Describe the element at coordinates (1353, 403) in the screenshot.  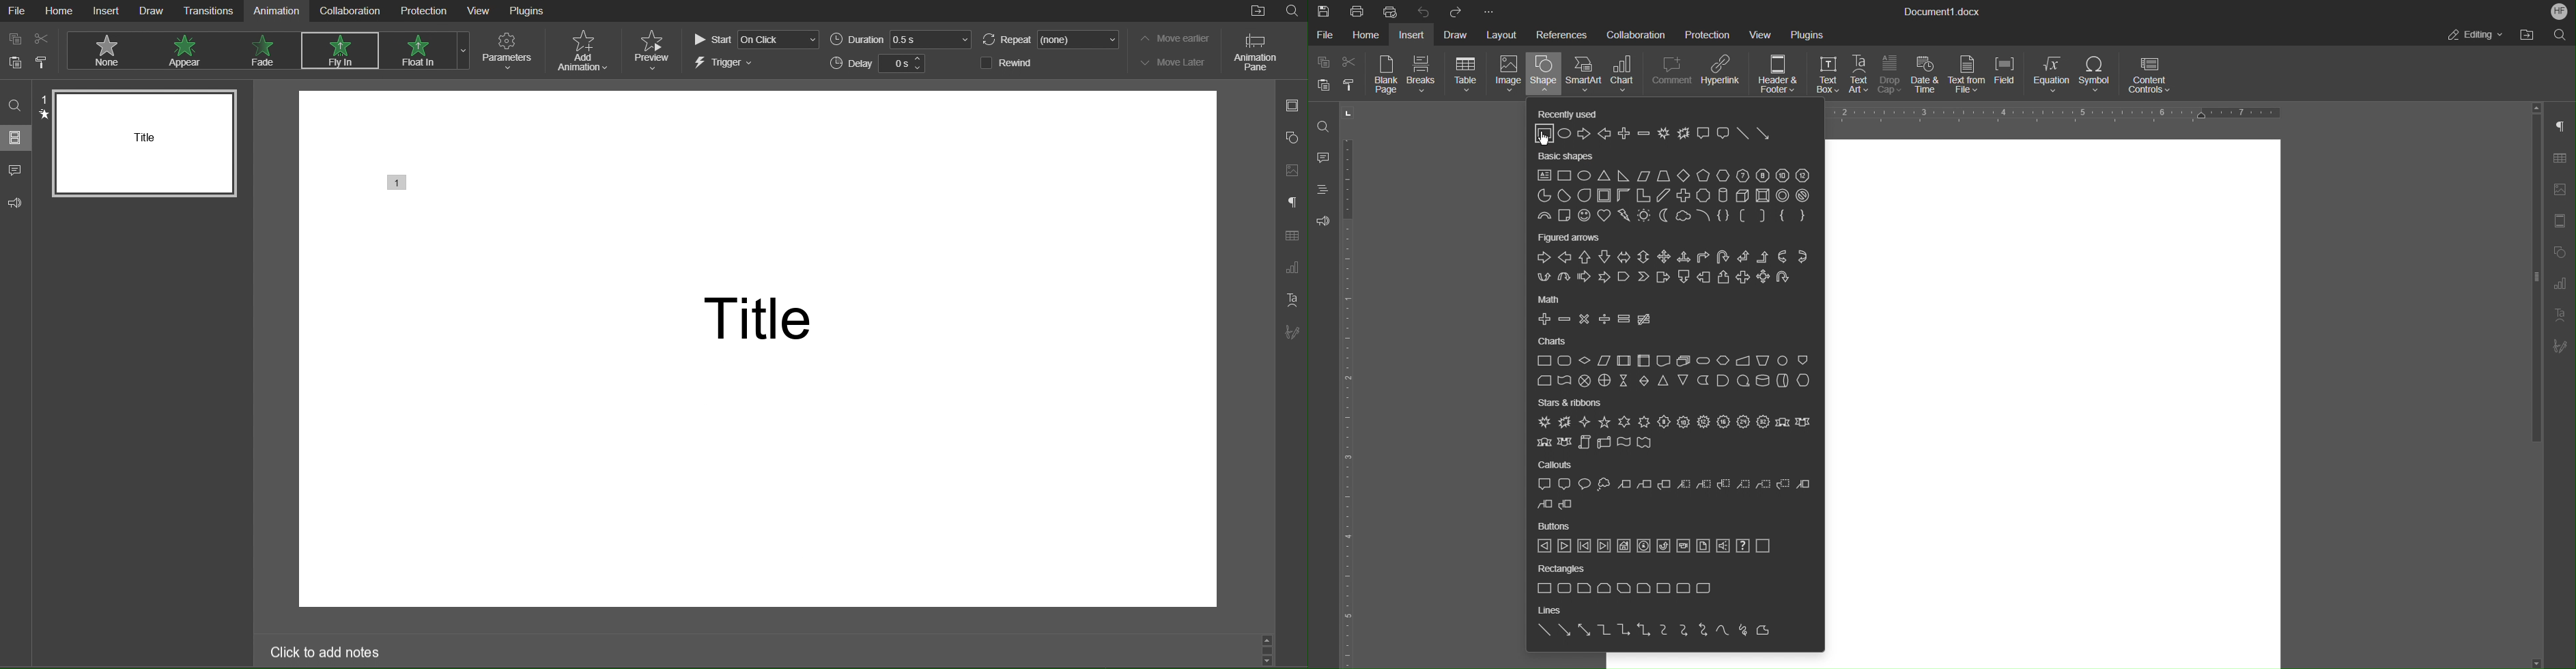
I see `Horizontal Ruler` at that location.